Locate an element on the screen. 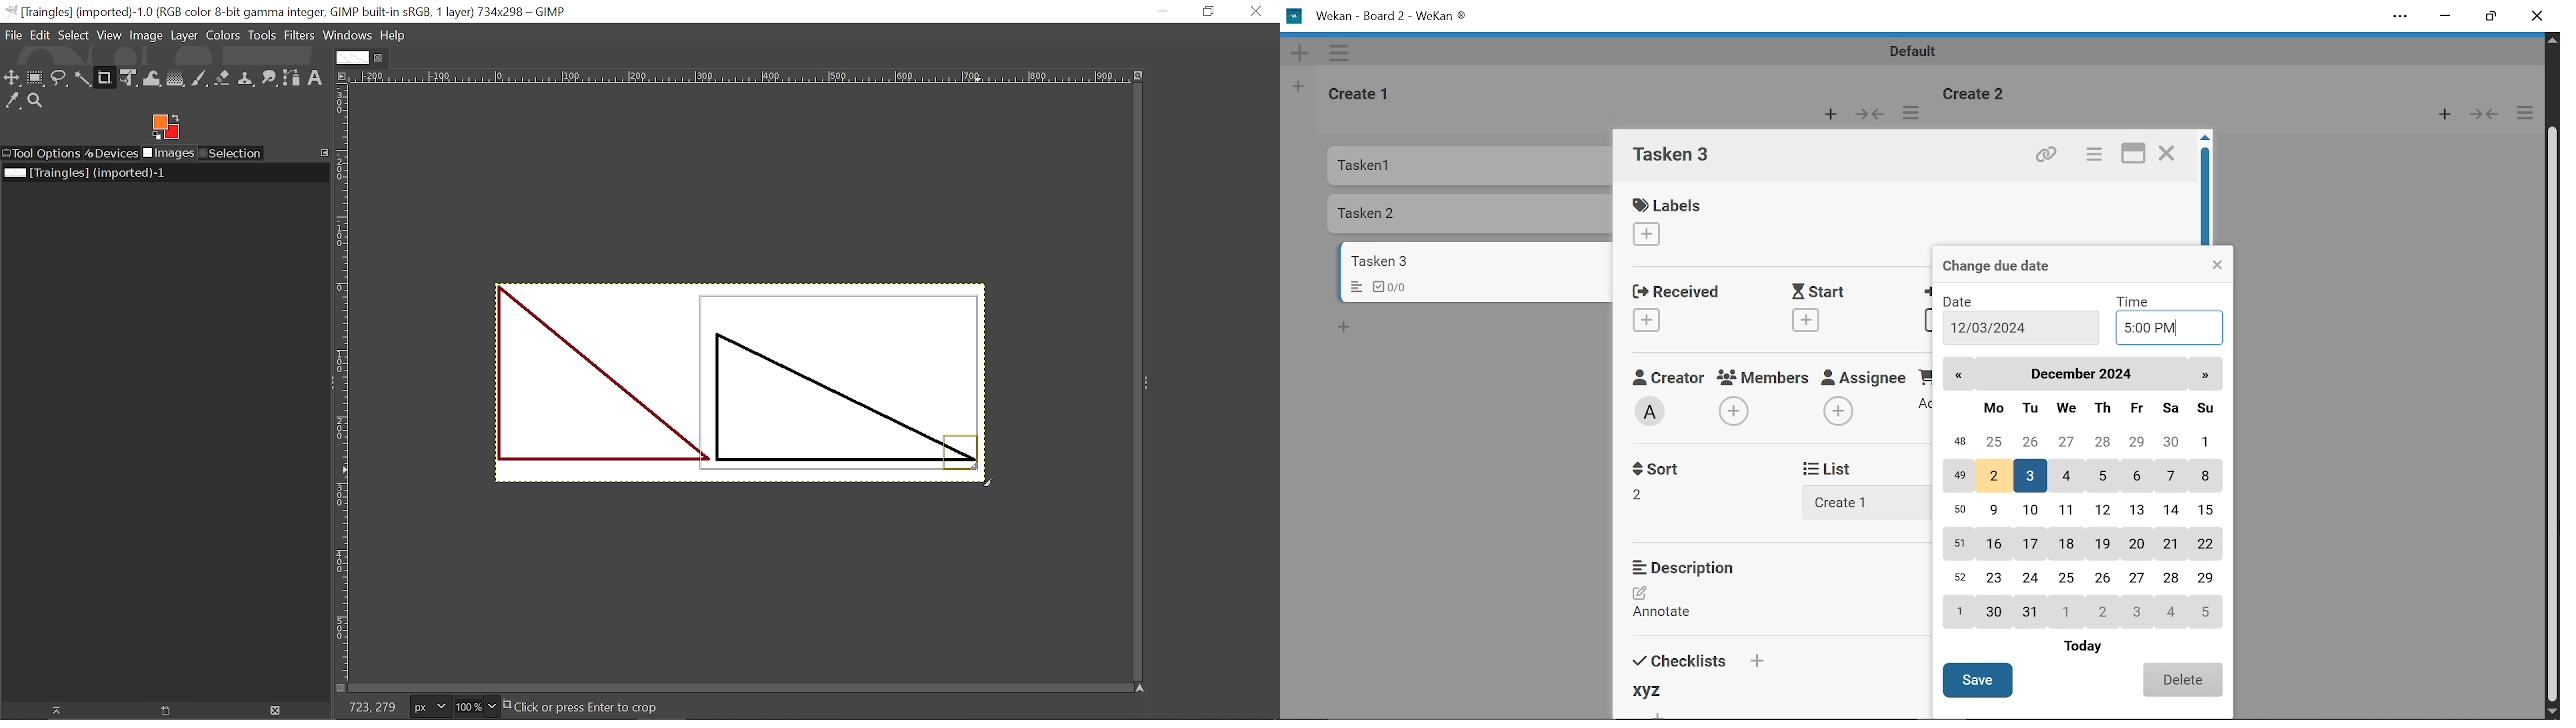 The width and height of the screenshot is (2576, 728). Requested By is located at coordinates (1925, 375).